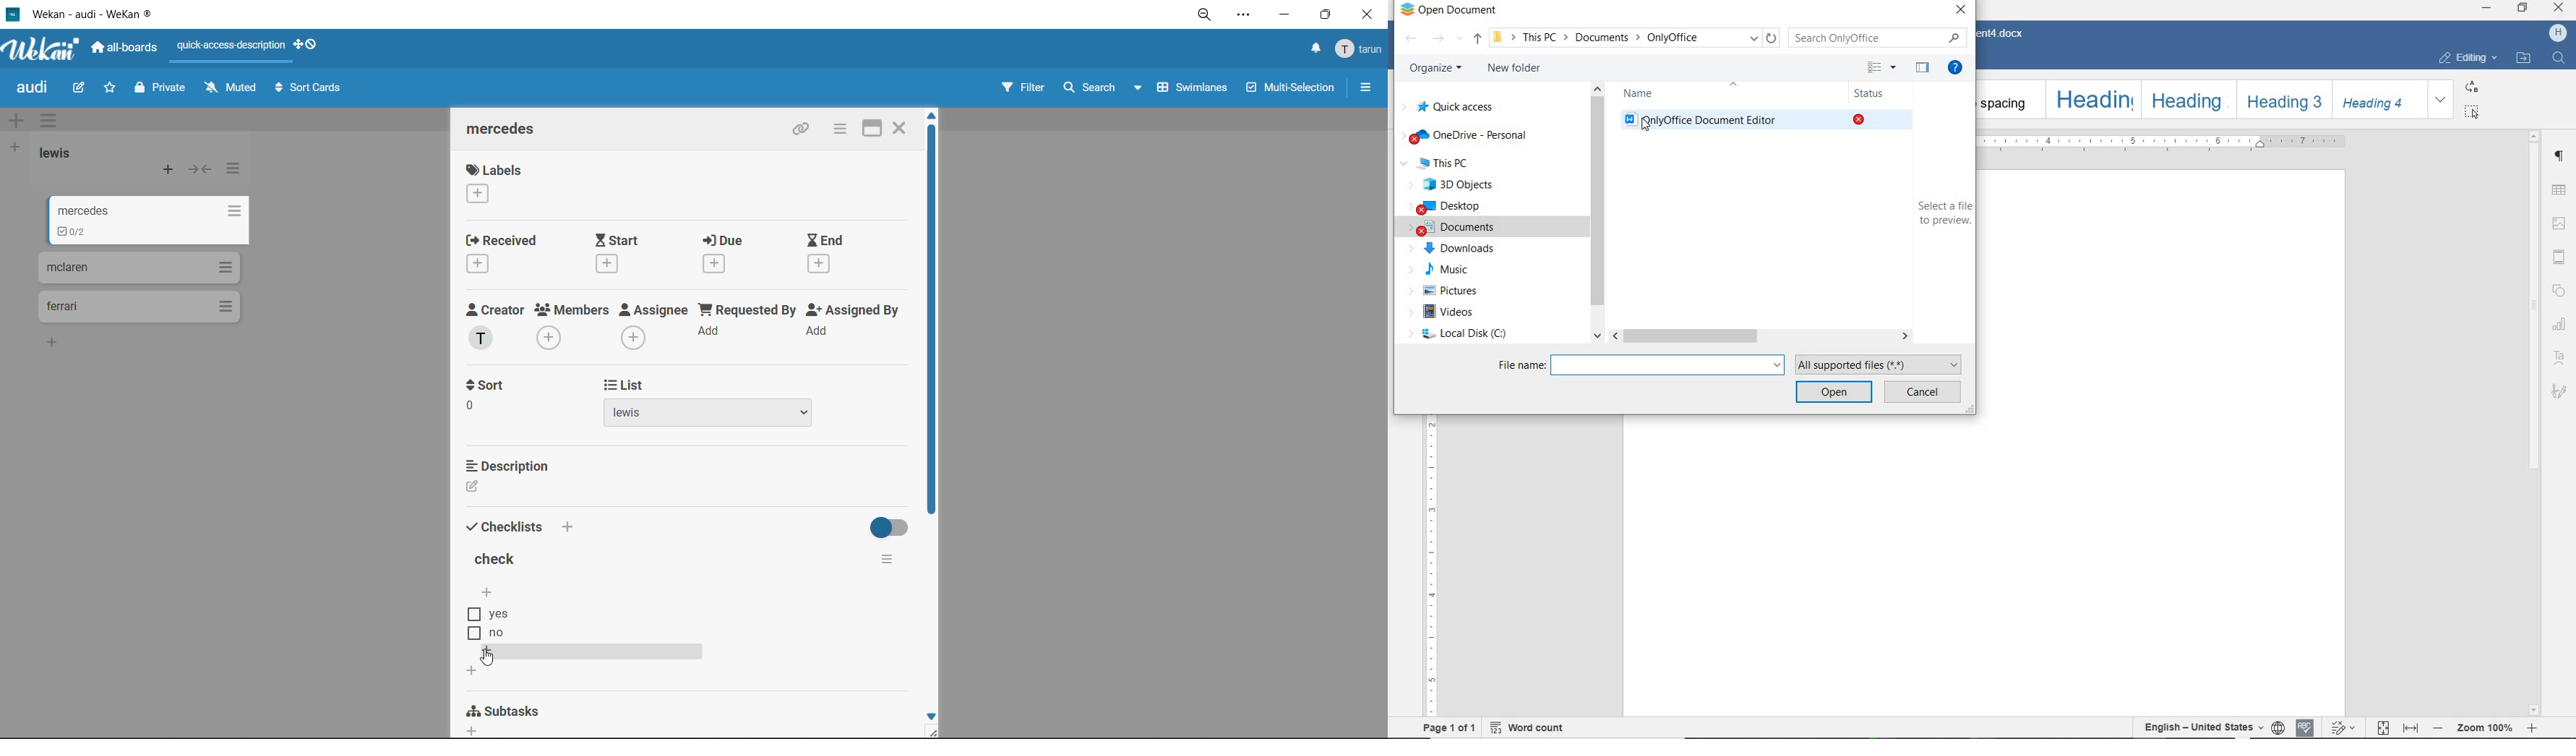  I want to click on Wekan, so click(43, 46).